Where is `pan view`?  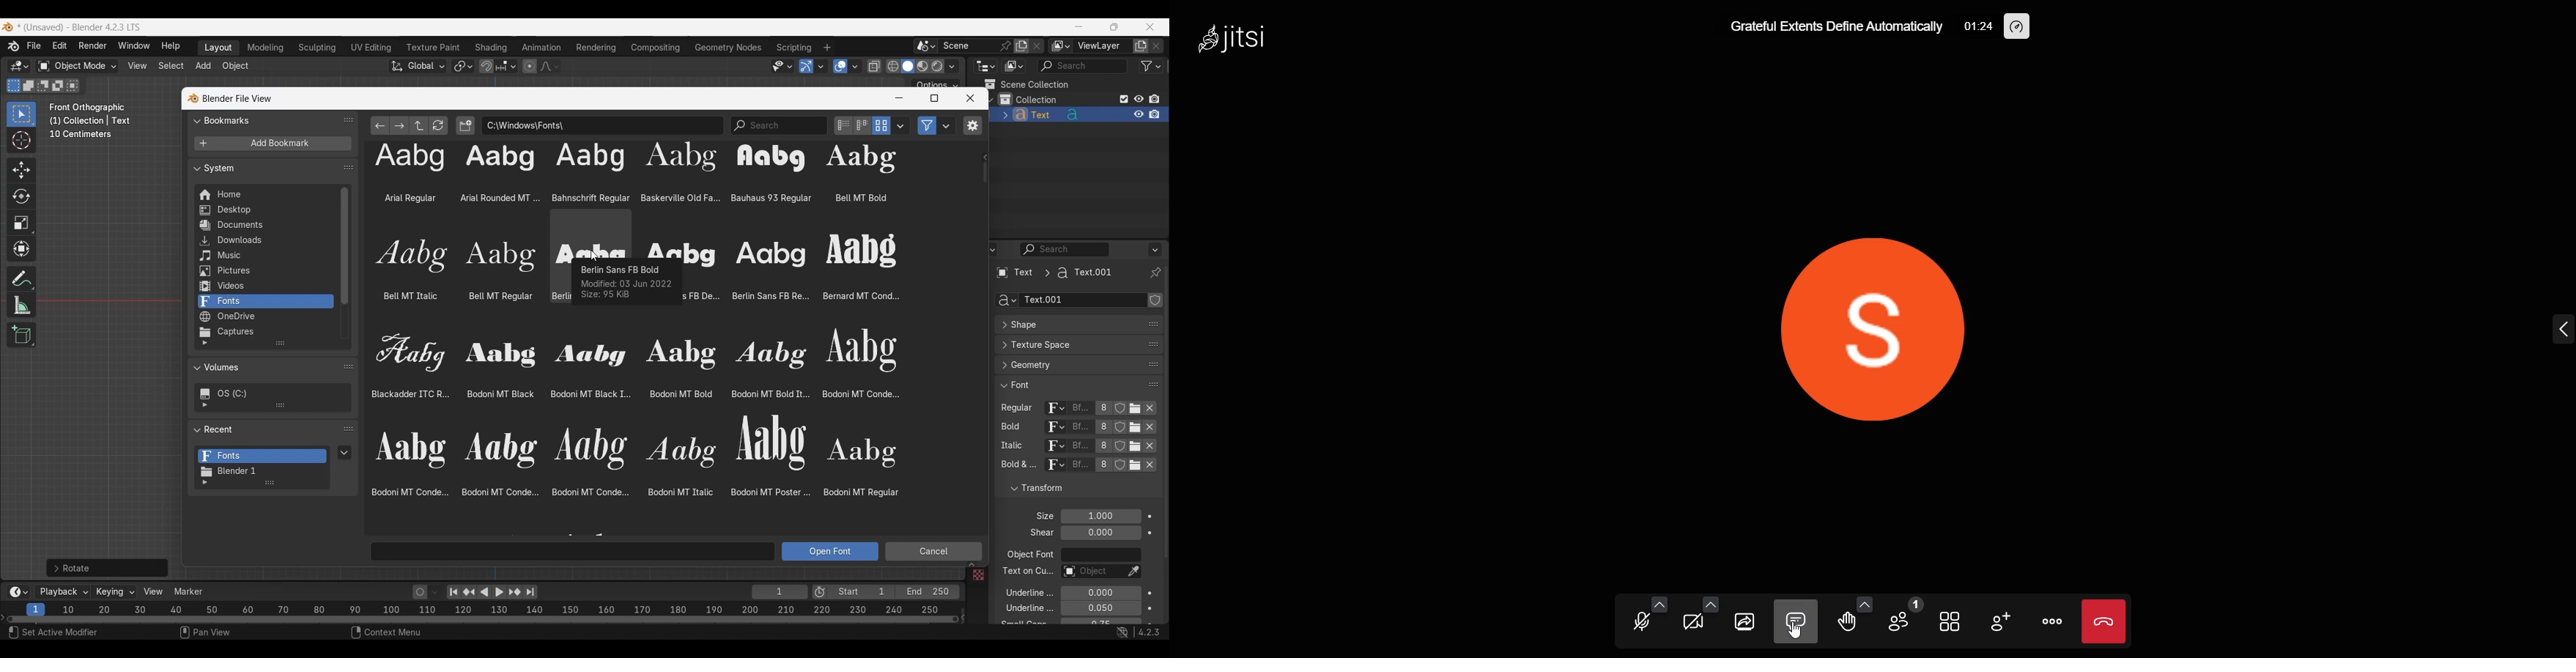 pan view is located at coordinates (219, 634).